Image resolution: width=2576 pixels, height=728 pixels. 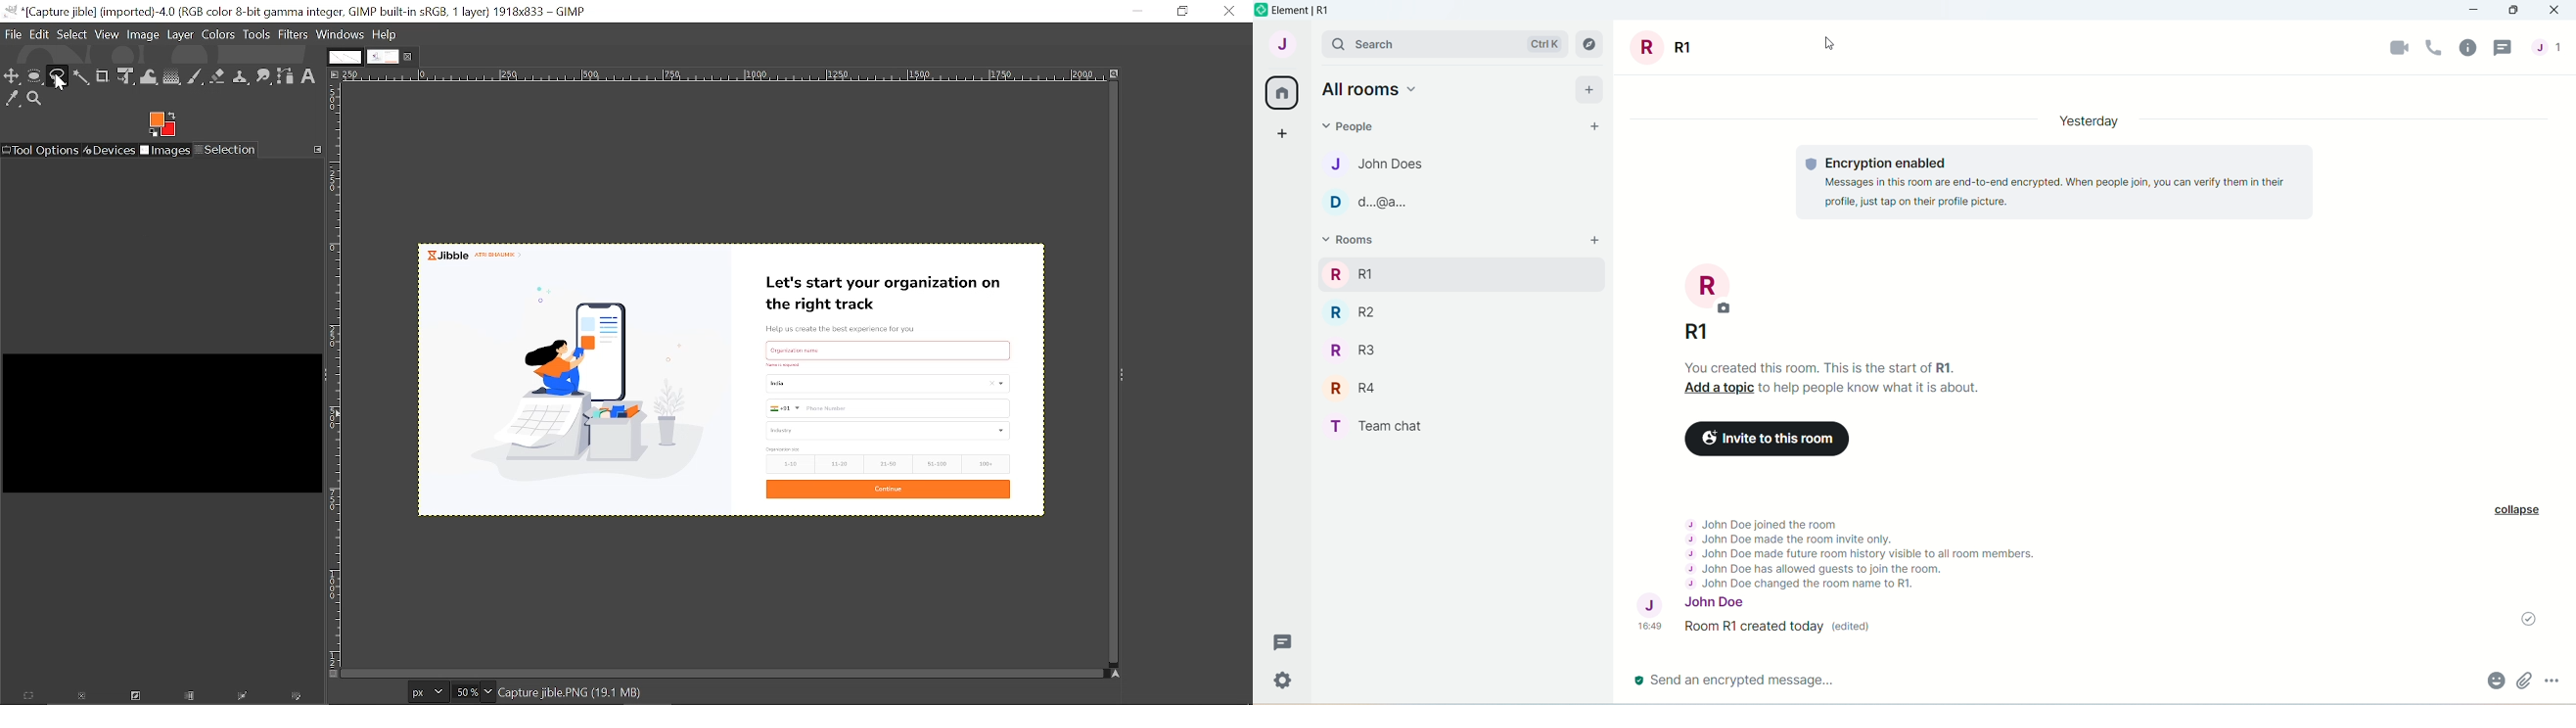 I want to click on © Encryption enabled
Messages in this room are end-to-end encrypted. When people join, you can verify them in their
profile, just tap on their profile picture., so click(x=2057, y=181).